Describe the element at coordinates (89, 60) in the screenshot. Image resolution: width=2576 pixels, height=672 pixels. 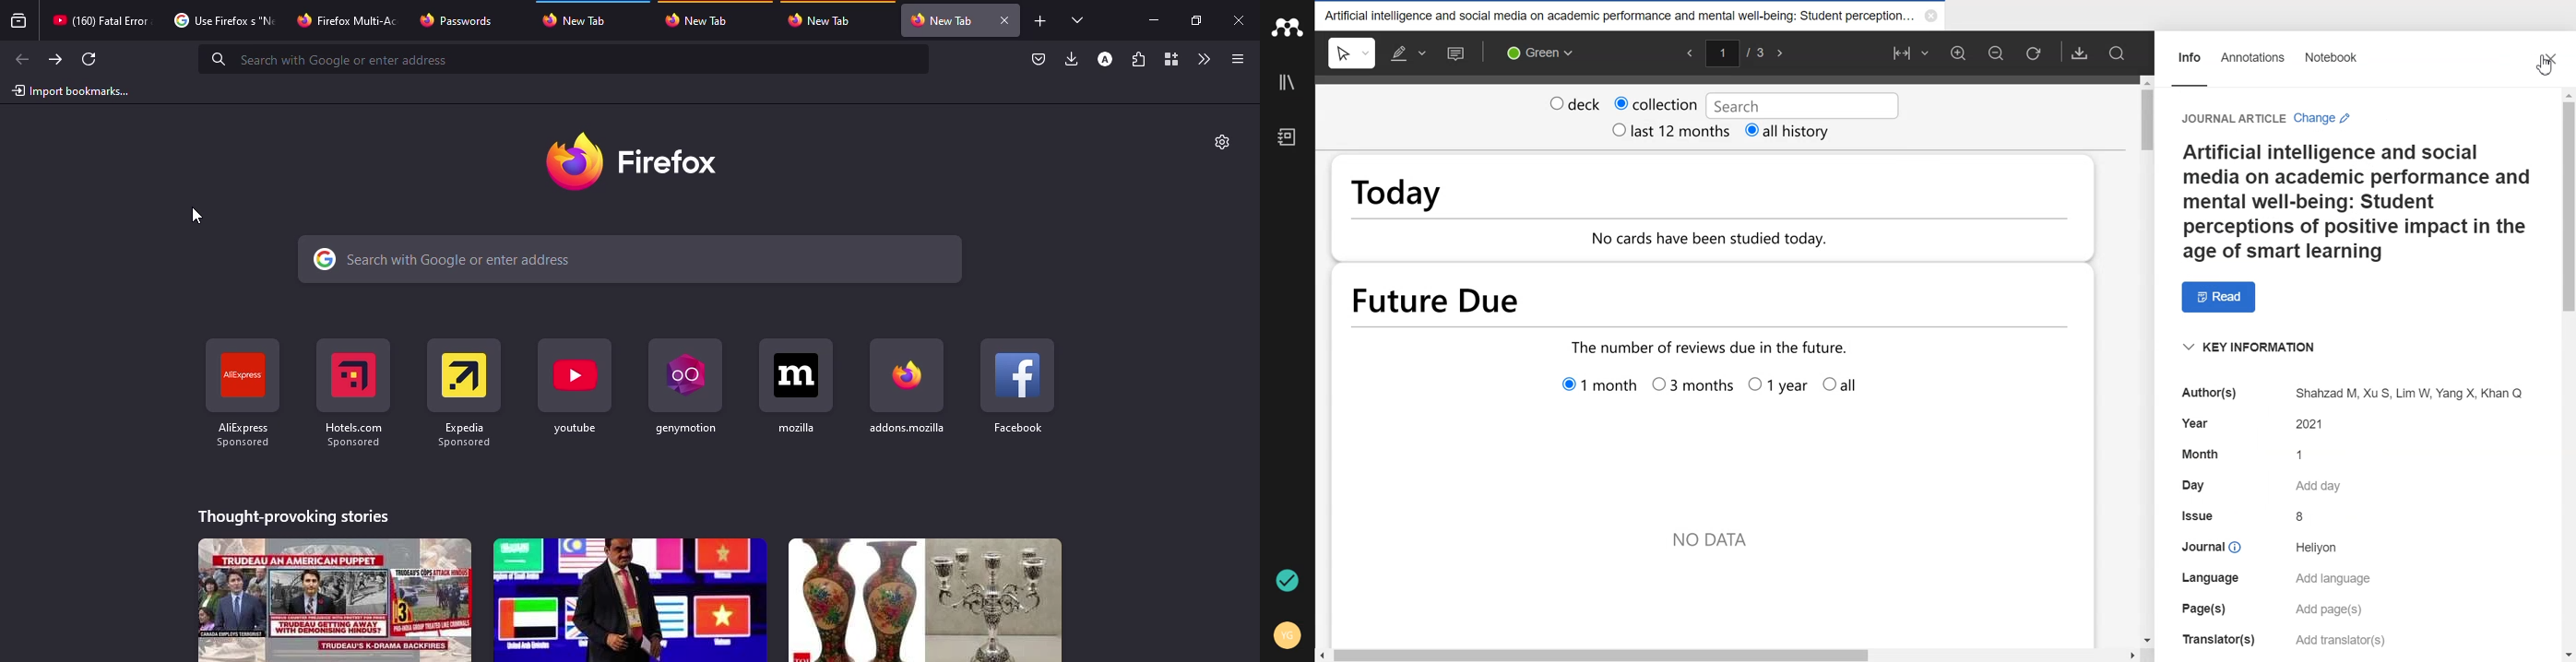
I see `refresh` at that location.